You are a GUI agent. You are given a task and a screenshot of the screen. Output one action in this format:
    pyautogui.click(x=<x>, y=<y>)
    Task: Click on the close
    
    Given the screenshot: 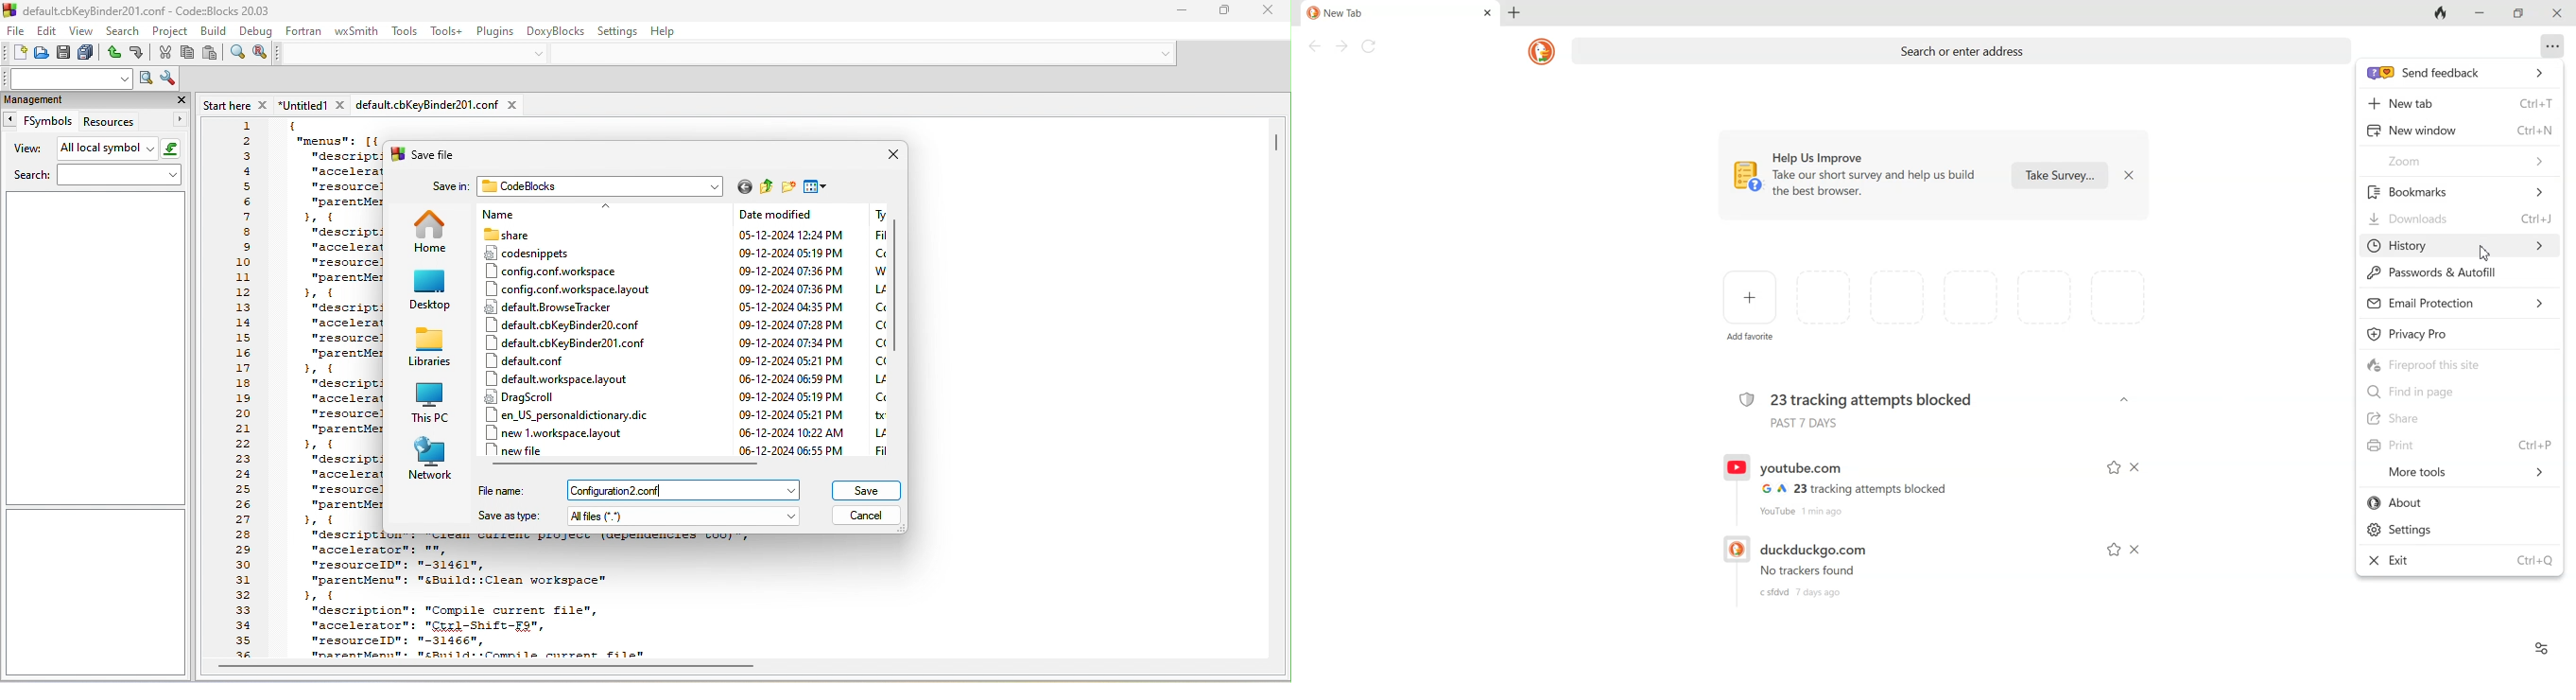 What is the action you would take?
    pyautogui.click(x=890, y=156)
    